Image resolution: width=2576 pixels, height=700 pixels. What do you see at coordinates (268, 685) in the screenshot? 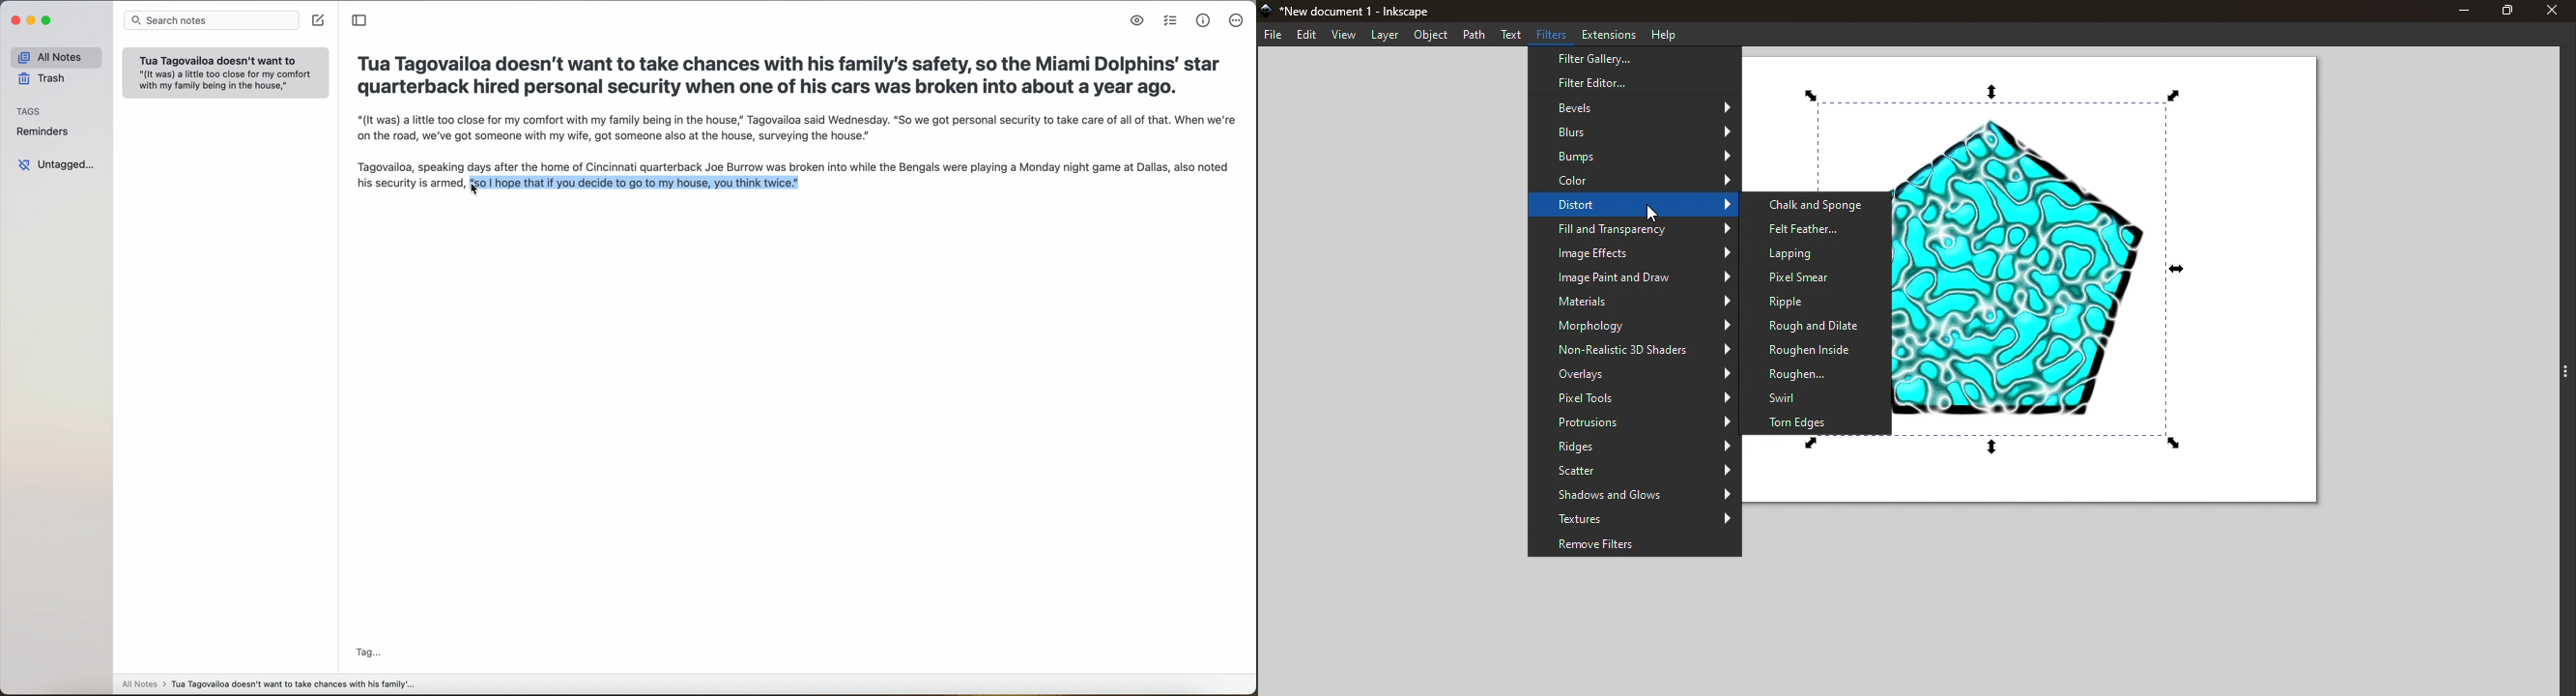
I see `all notes > Tua Tagovailoa doesn't want to take chances with his family'...` at bounding box center [268, 685].